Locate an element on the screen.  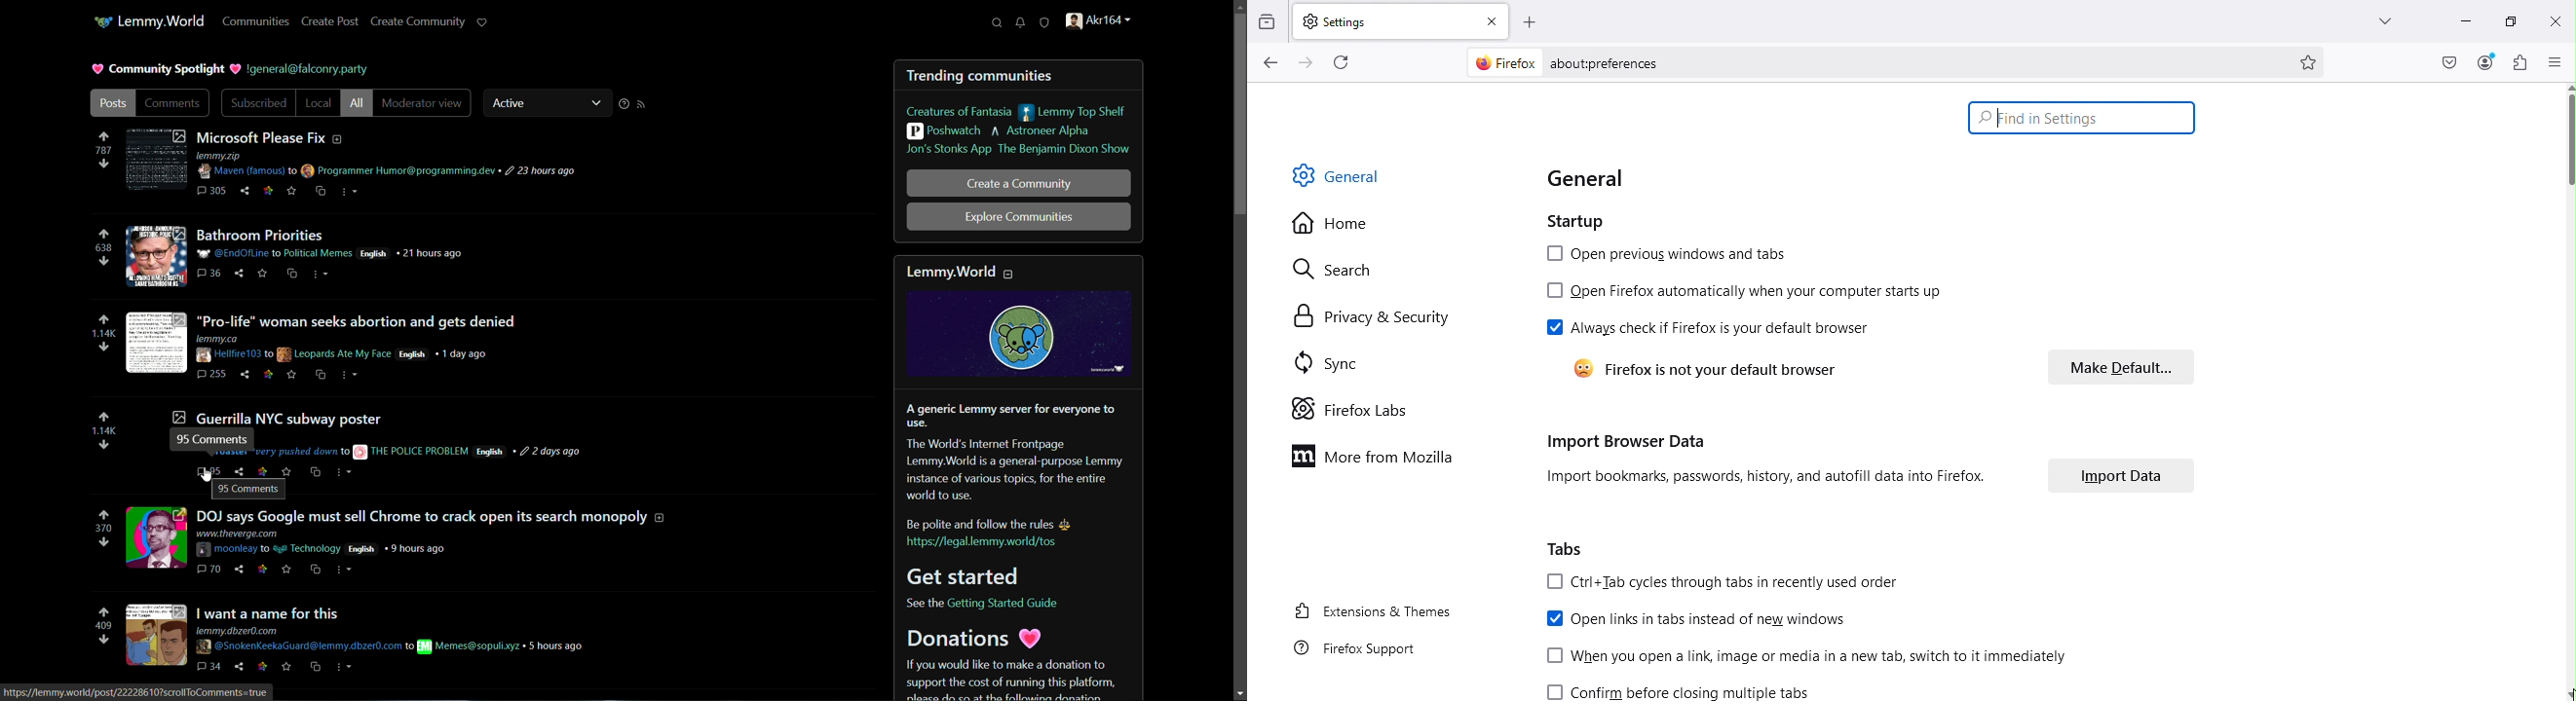
unread reports is located at coordinates (1045, 23).